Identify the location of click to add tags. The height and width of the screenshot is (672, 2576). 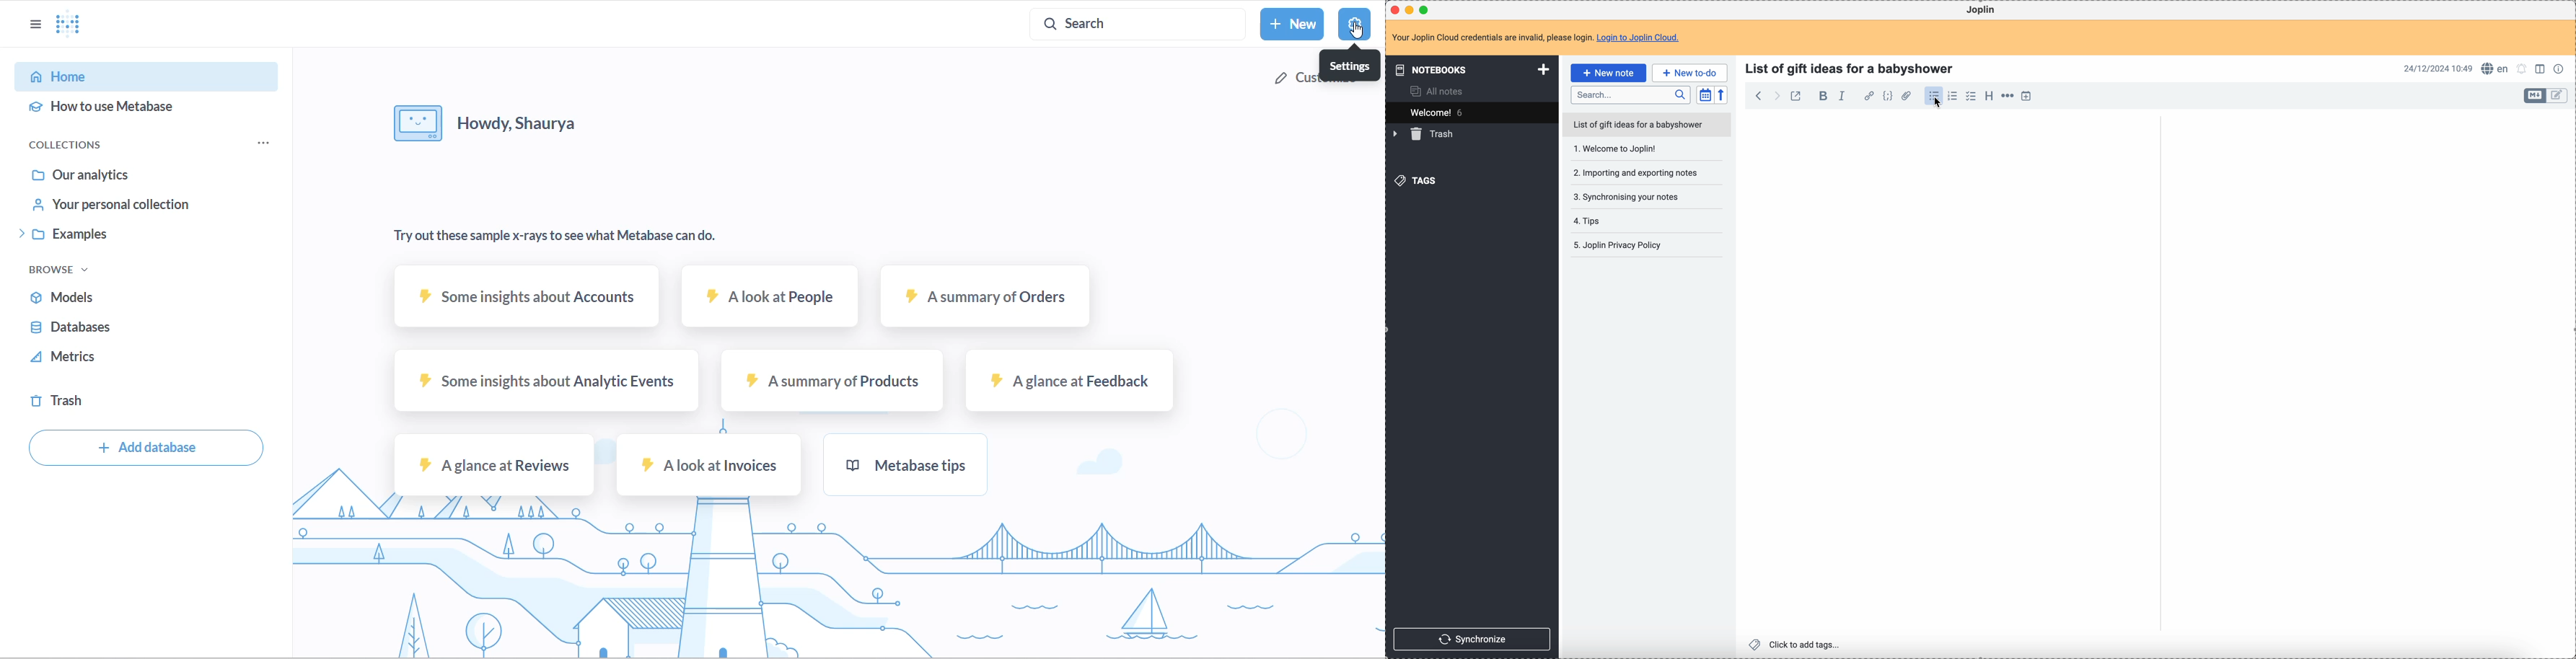
(1794, 644).